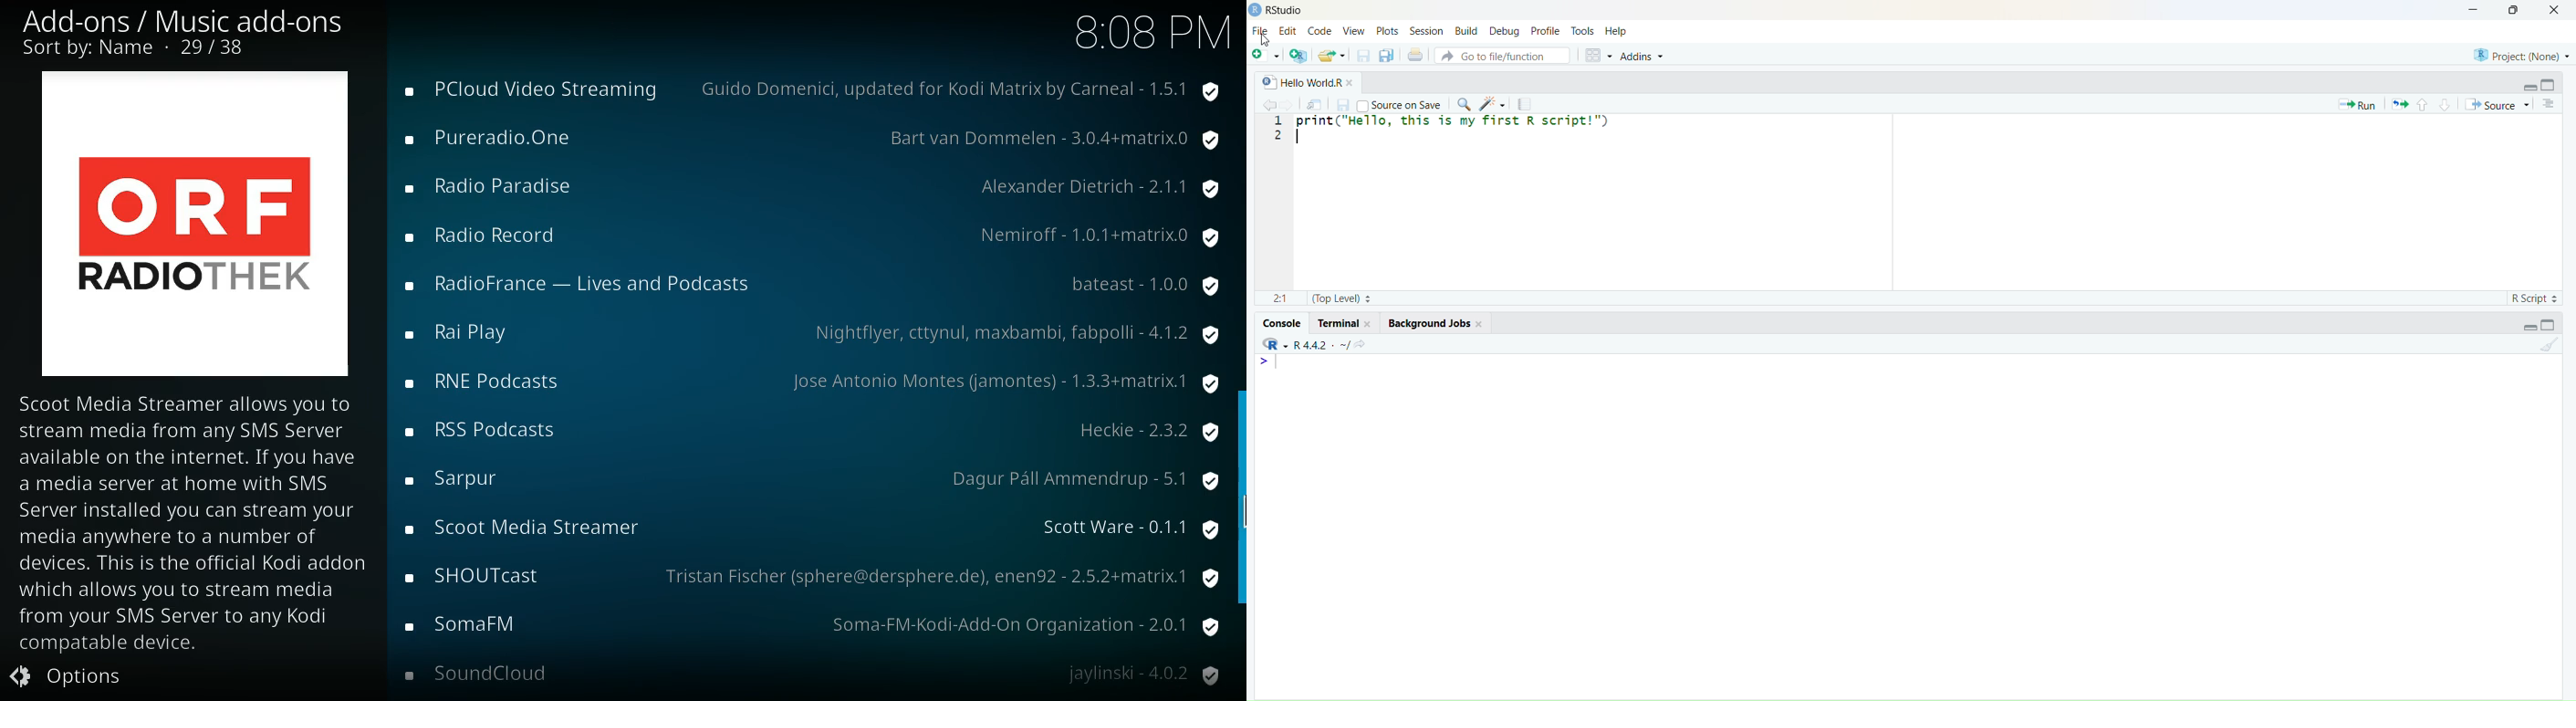 The width and height of the screenshot is (2576, 728). Describe the element at coordinates (2530, 328) in the screenshot. I see `Minimize` at that location.